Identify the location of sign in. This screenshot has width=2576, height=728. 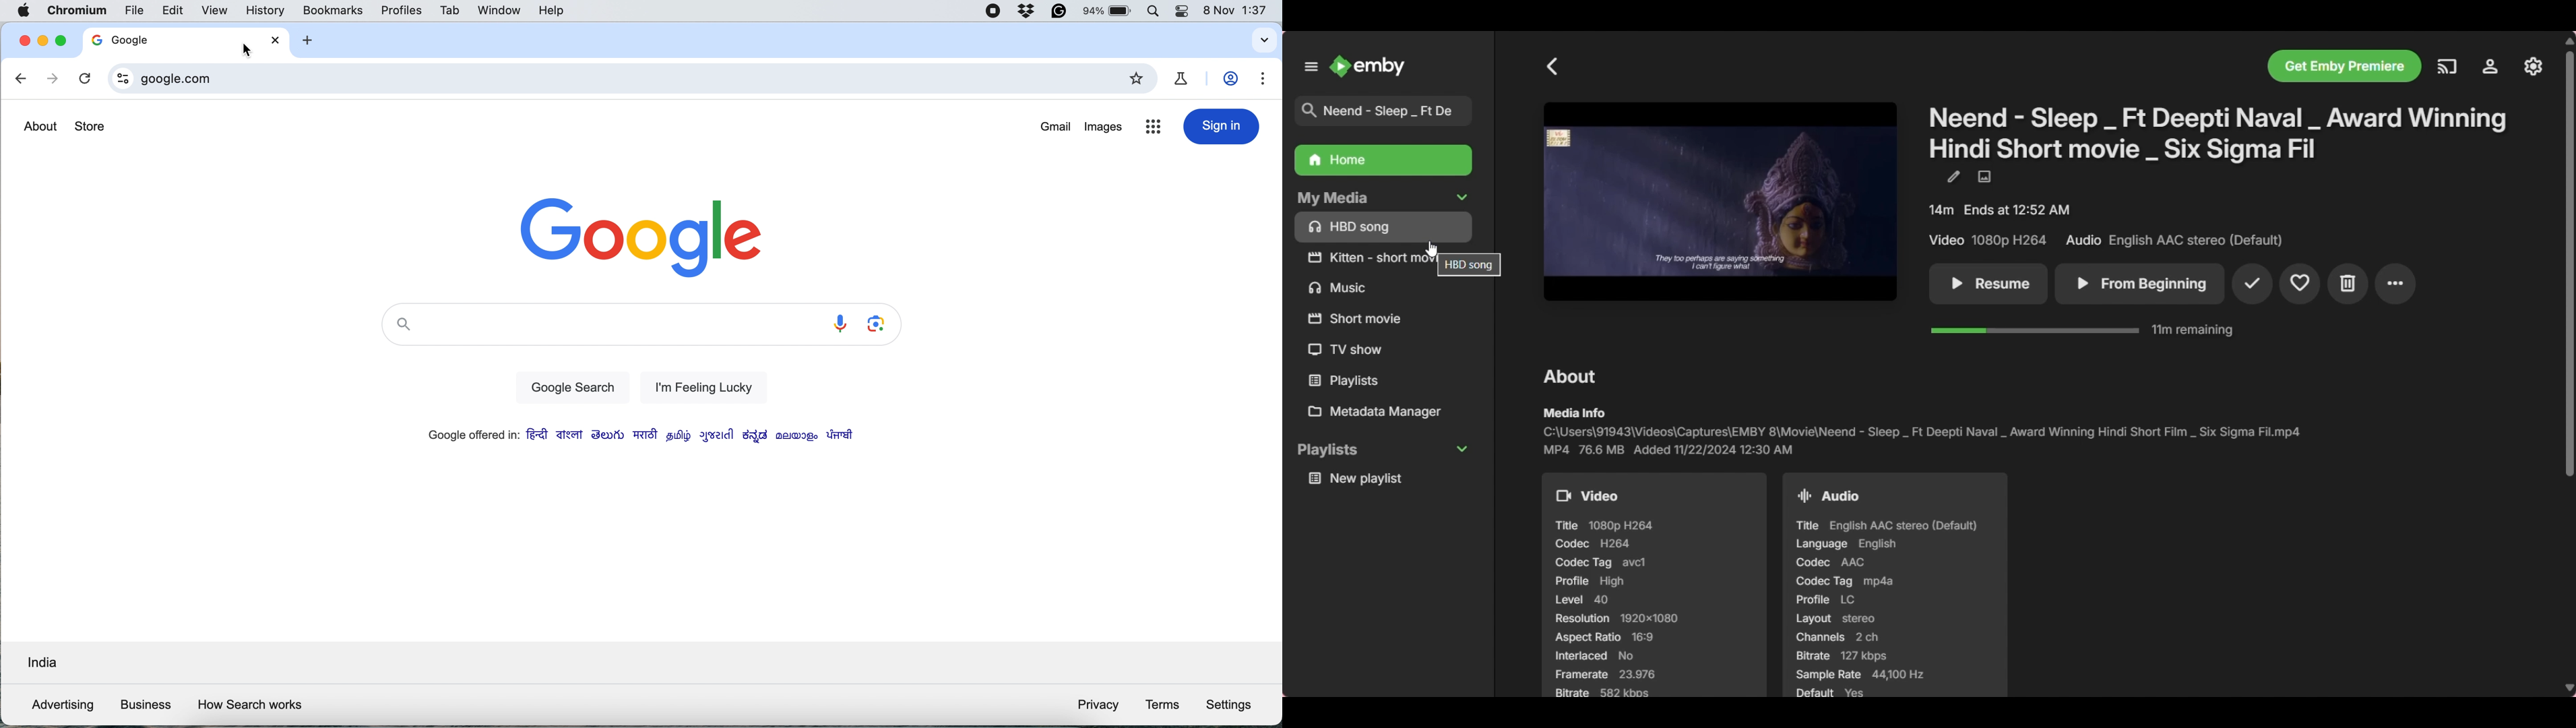
(1222, 127).